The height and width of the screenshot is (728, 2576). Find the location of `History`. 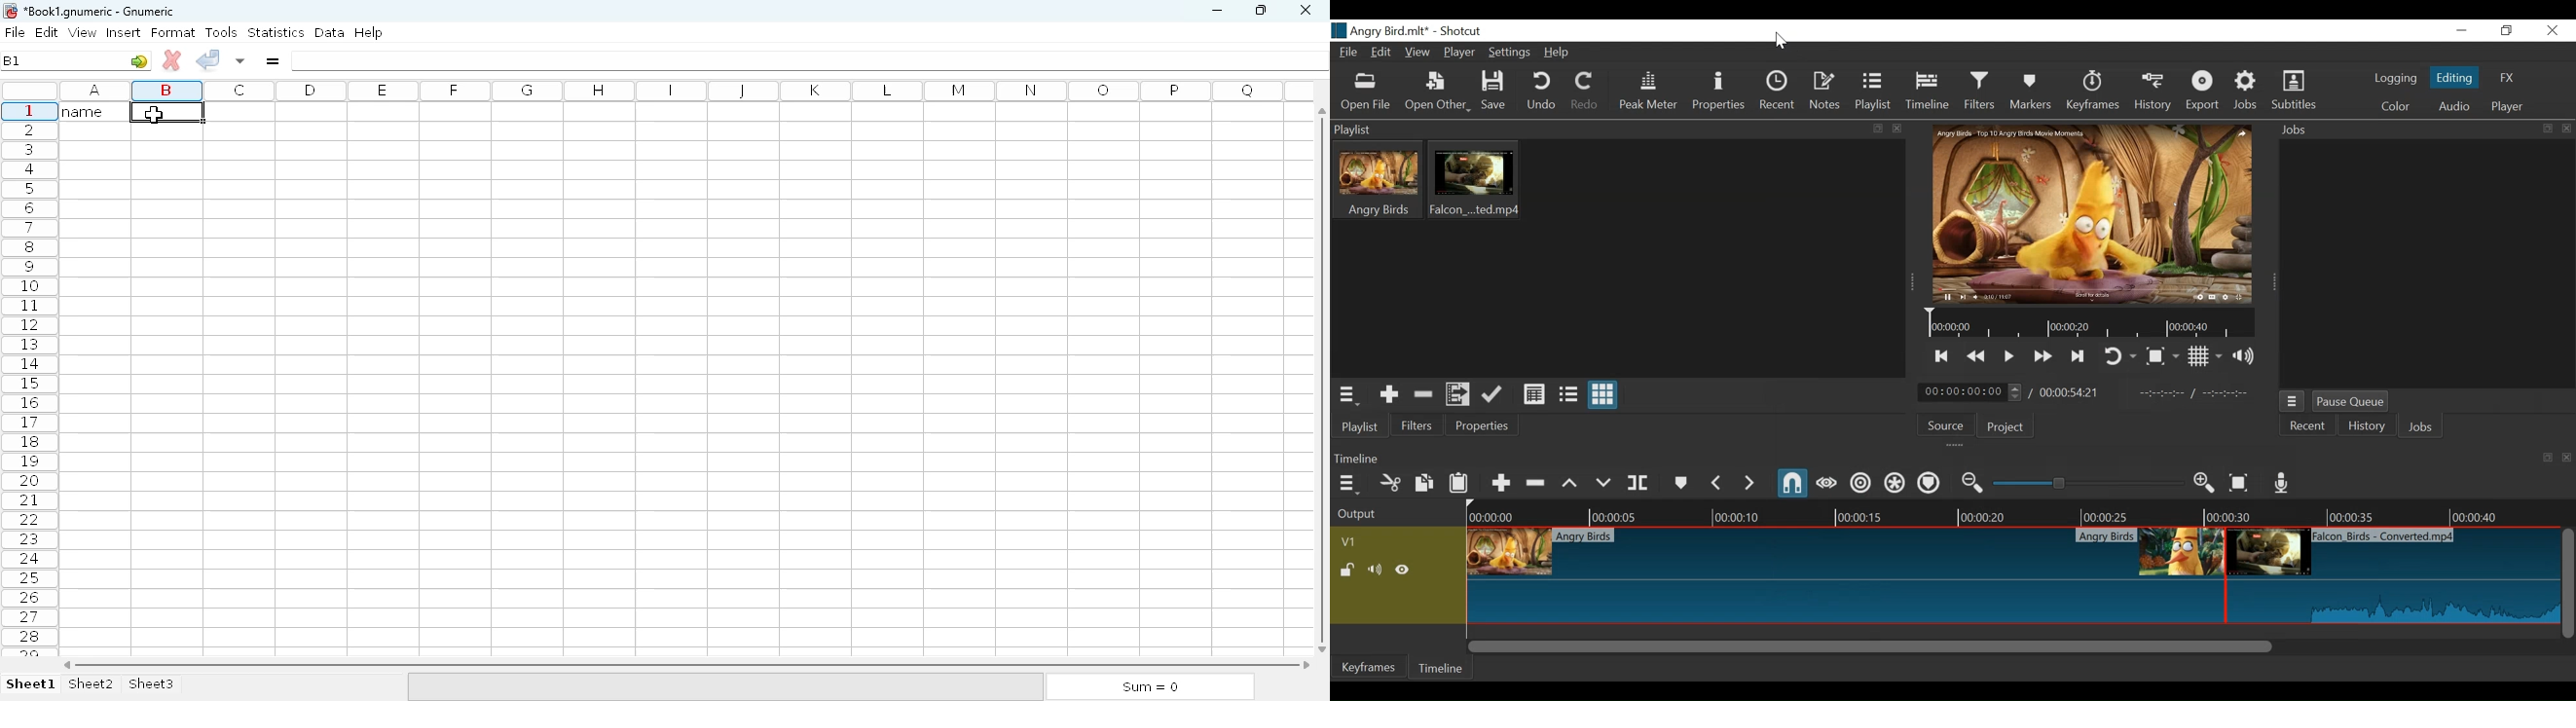

History is located at coordinates (2154, 93).